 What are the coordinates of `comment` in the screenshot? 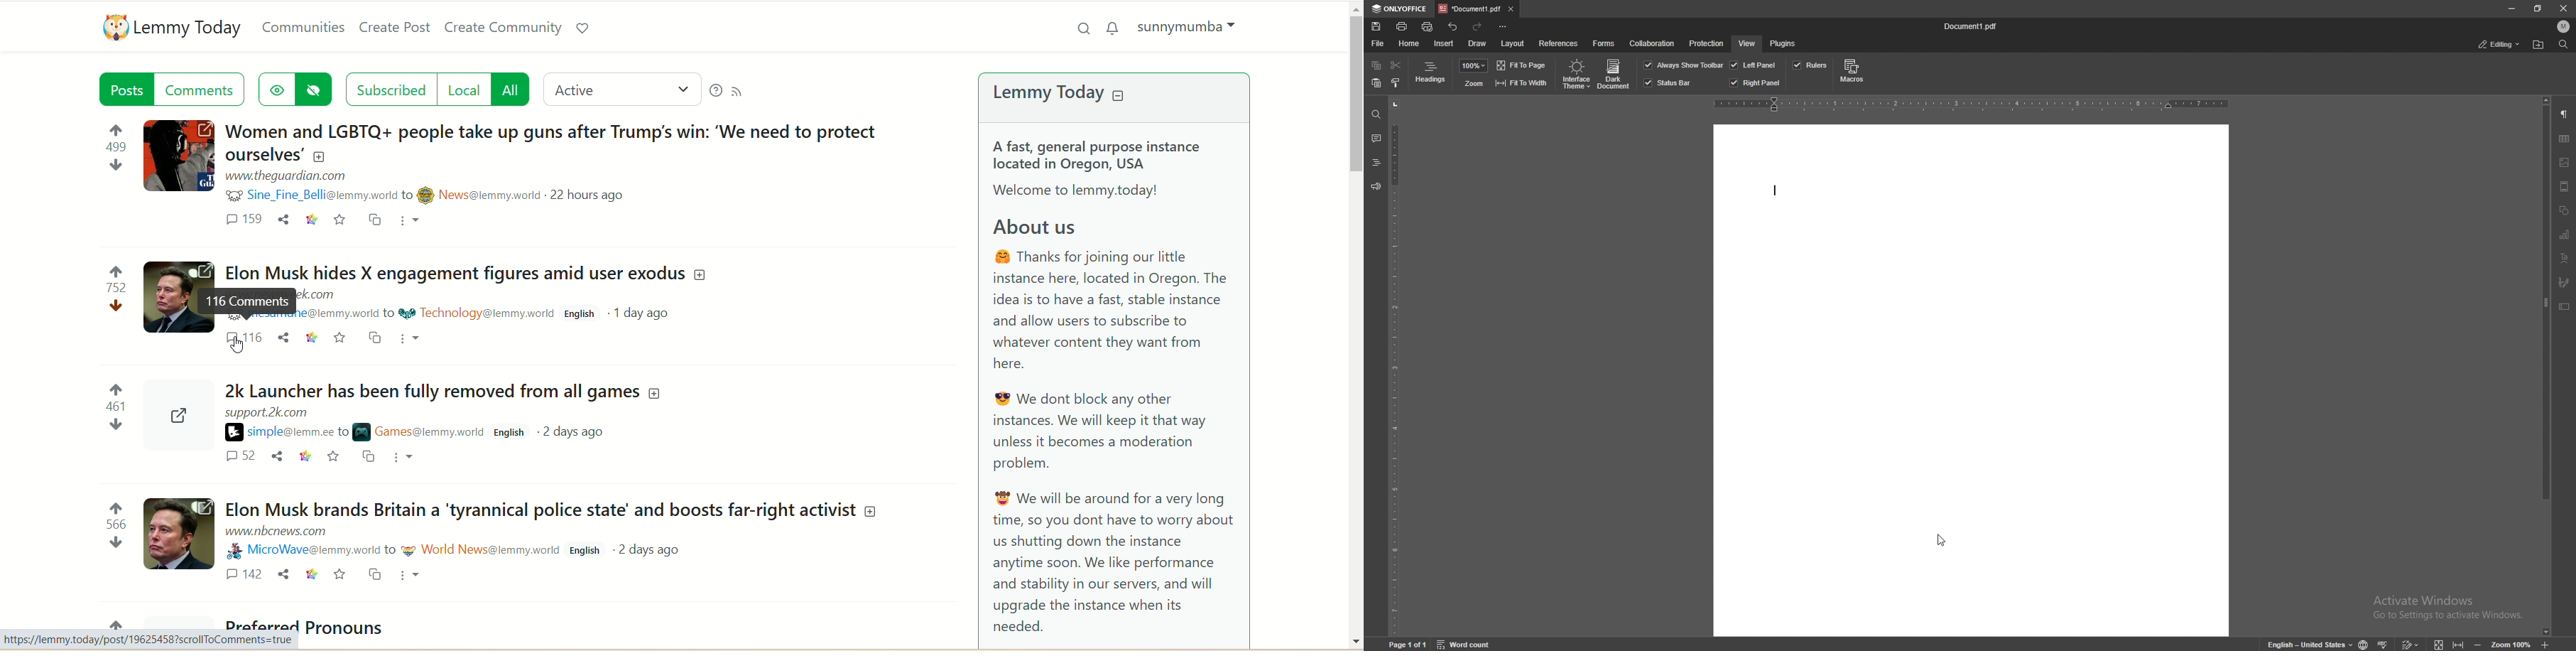 It's located at (242, 219).